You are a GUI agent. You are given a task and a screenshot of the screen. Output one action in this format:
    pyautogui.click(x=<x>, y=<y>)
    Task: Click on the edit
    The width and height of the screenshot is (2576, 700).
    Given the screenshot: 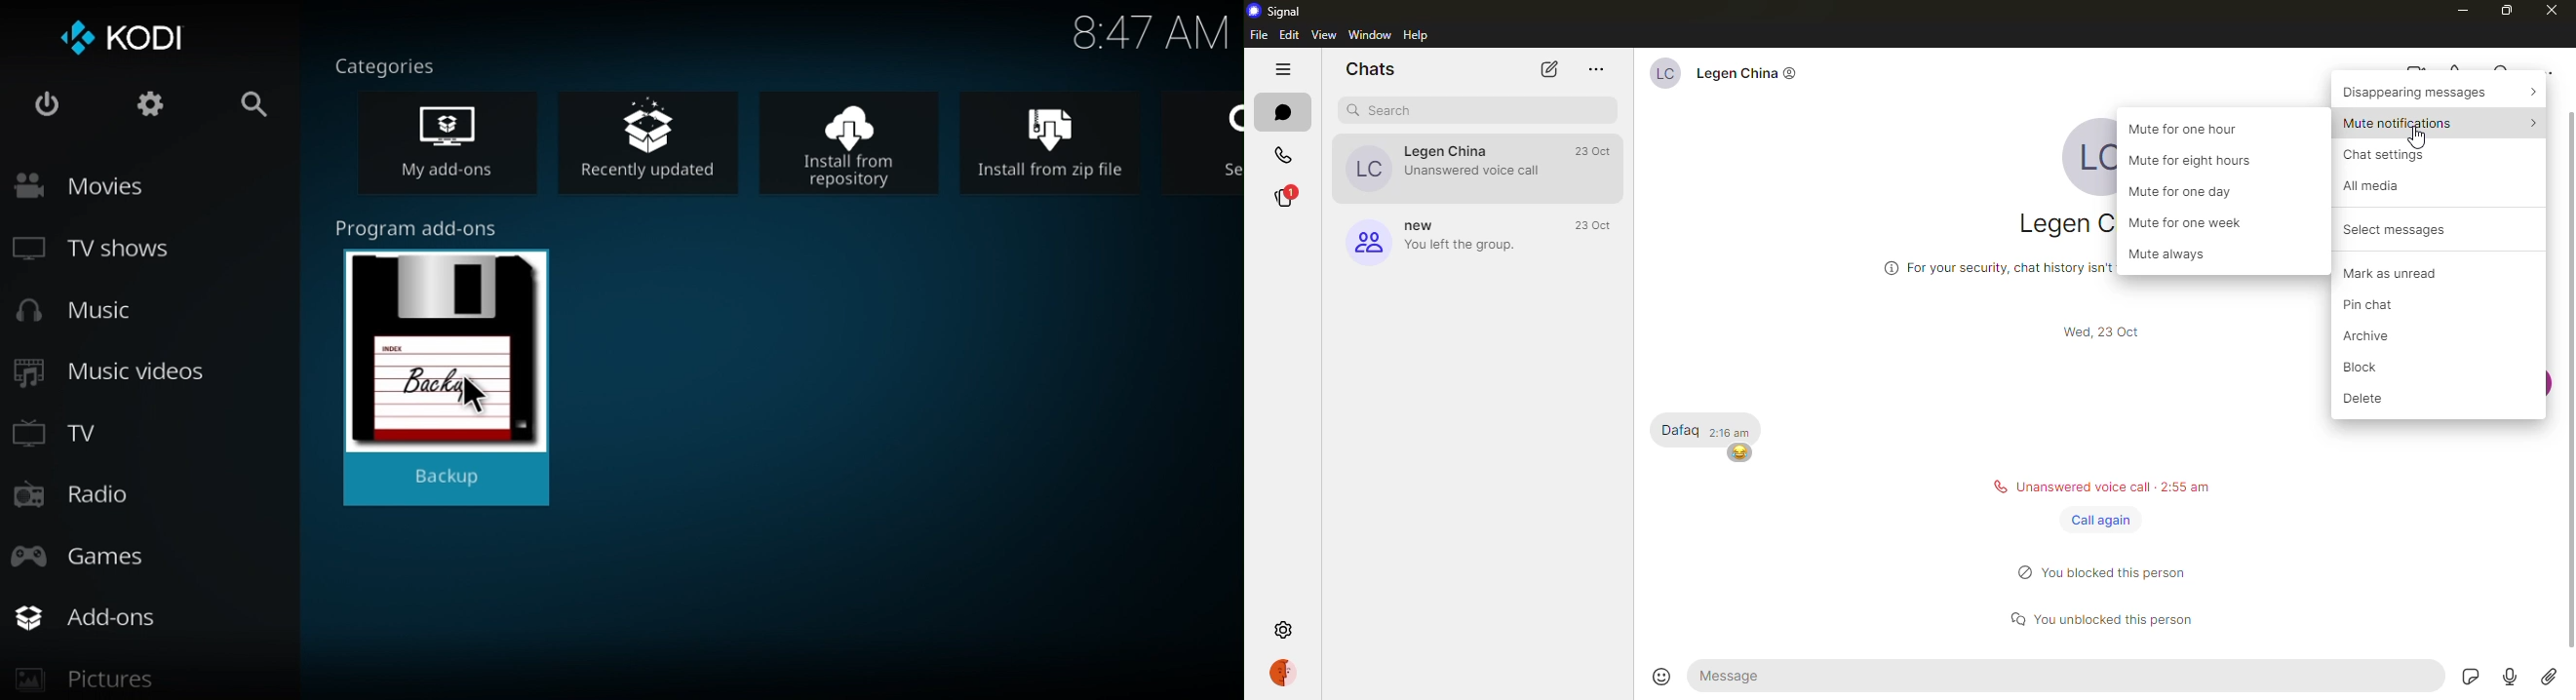 What is the action you would take?
    pyautogui.click(x=1289, y=32)
    